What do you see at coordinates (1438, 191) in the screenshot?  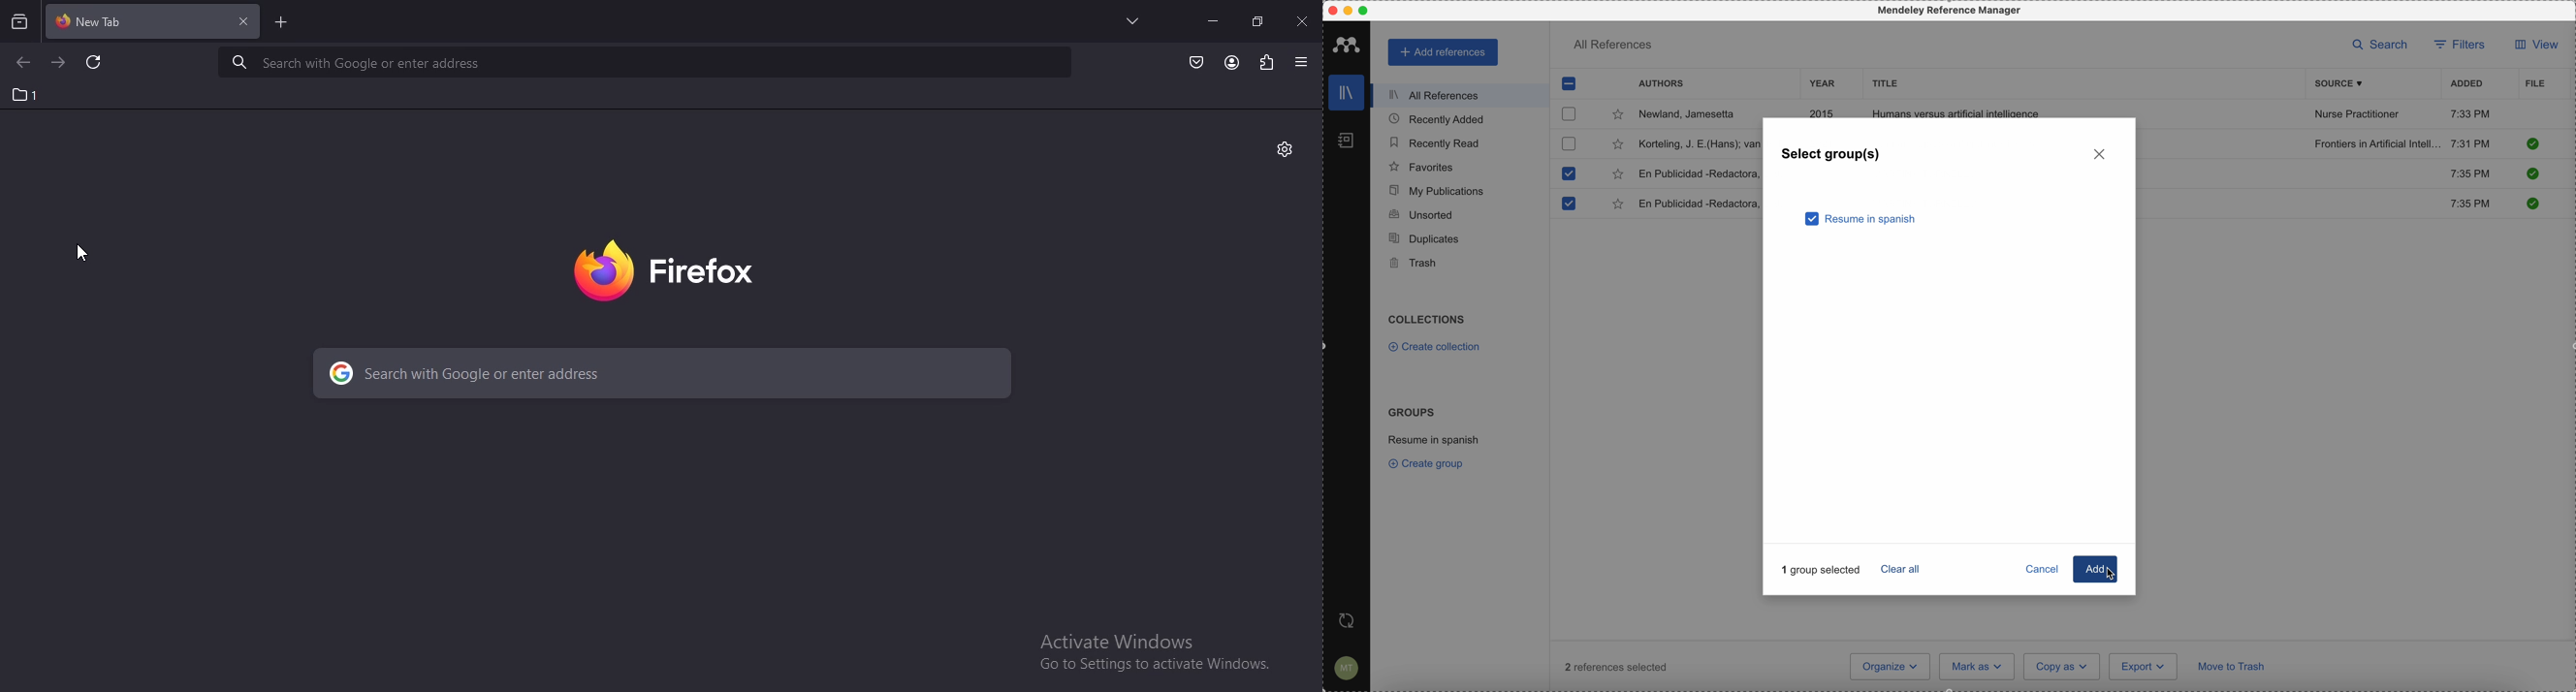 I see `my publications` at bounding box center [1438, 191].